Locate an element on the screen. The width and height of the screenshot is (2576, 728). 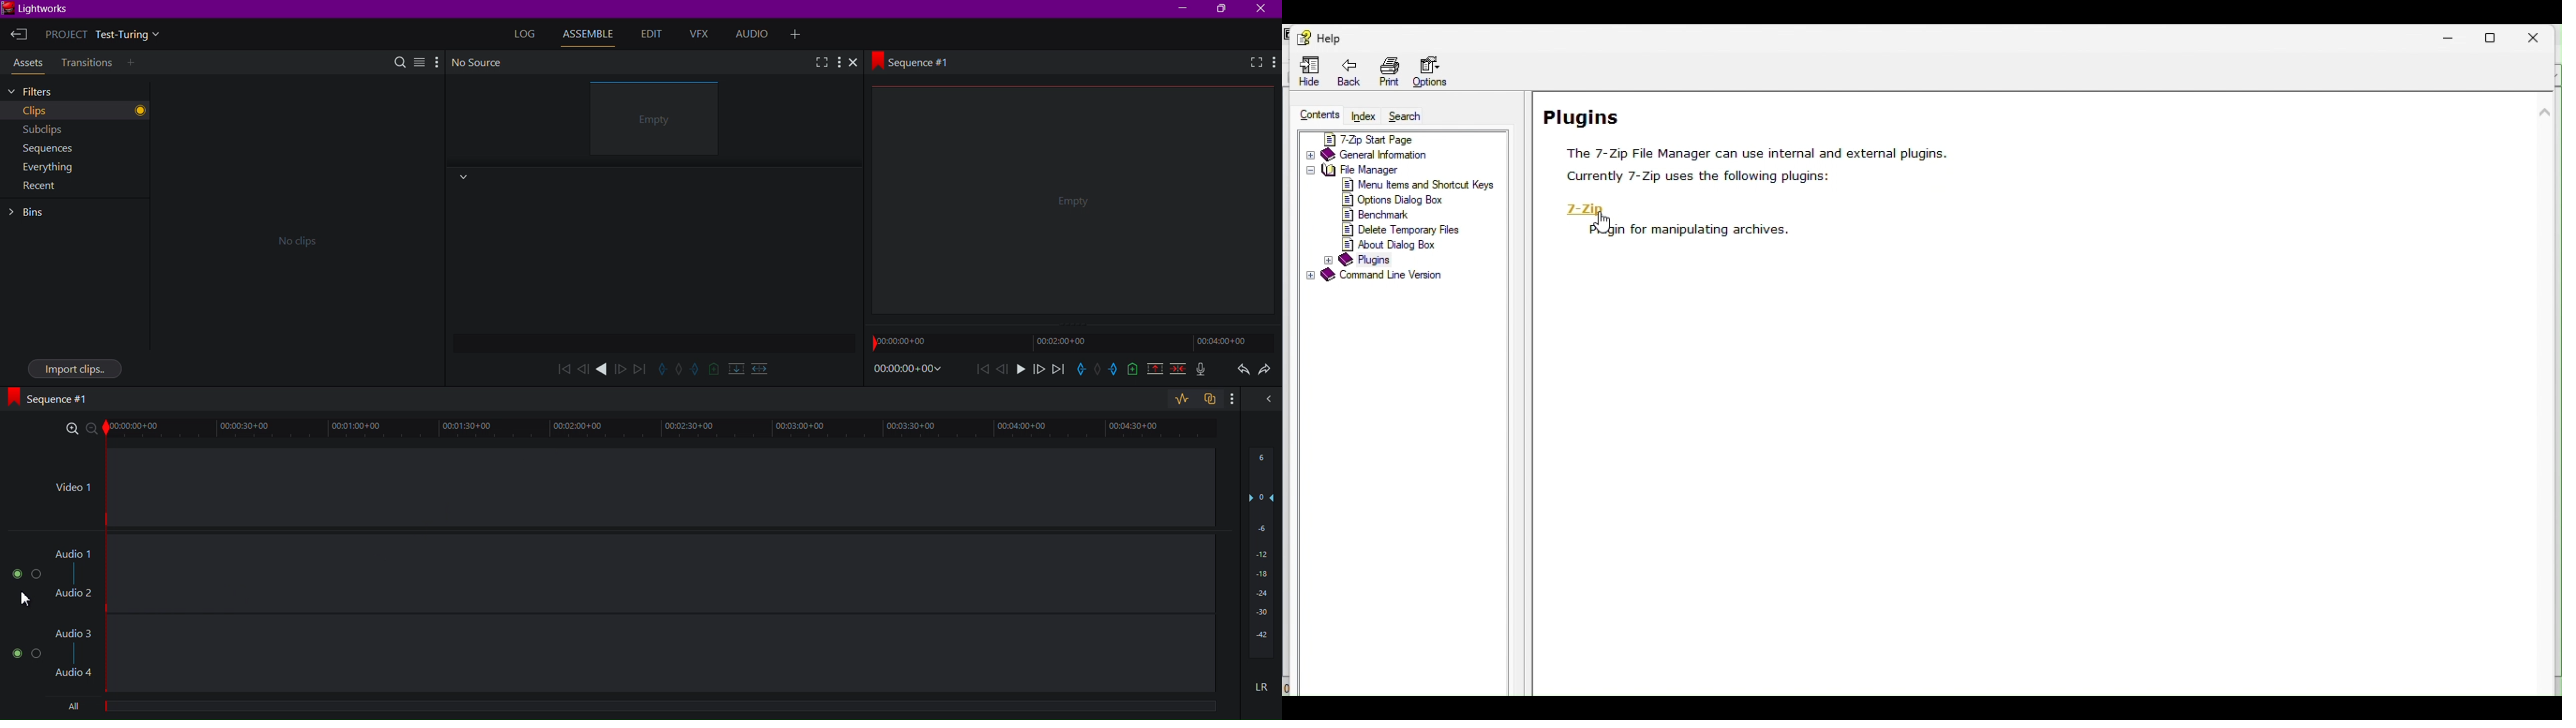
Hide is located at coordinates (1307, 72).